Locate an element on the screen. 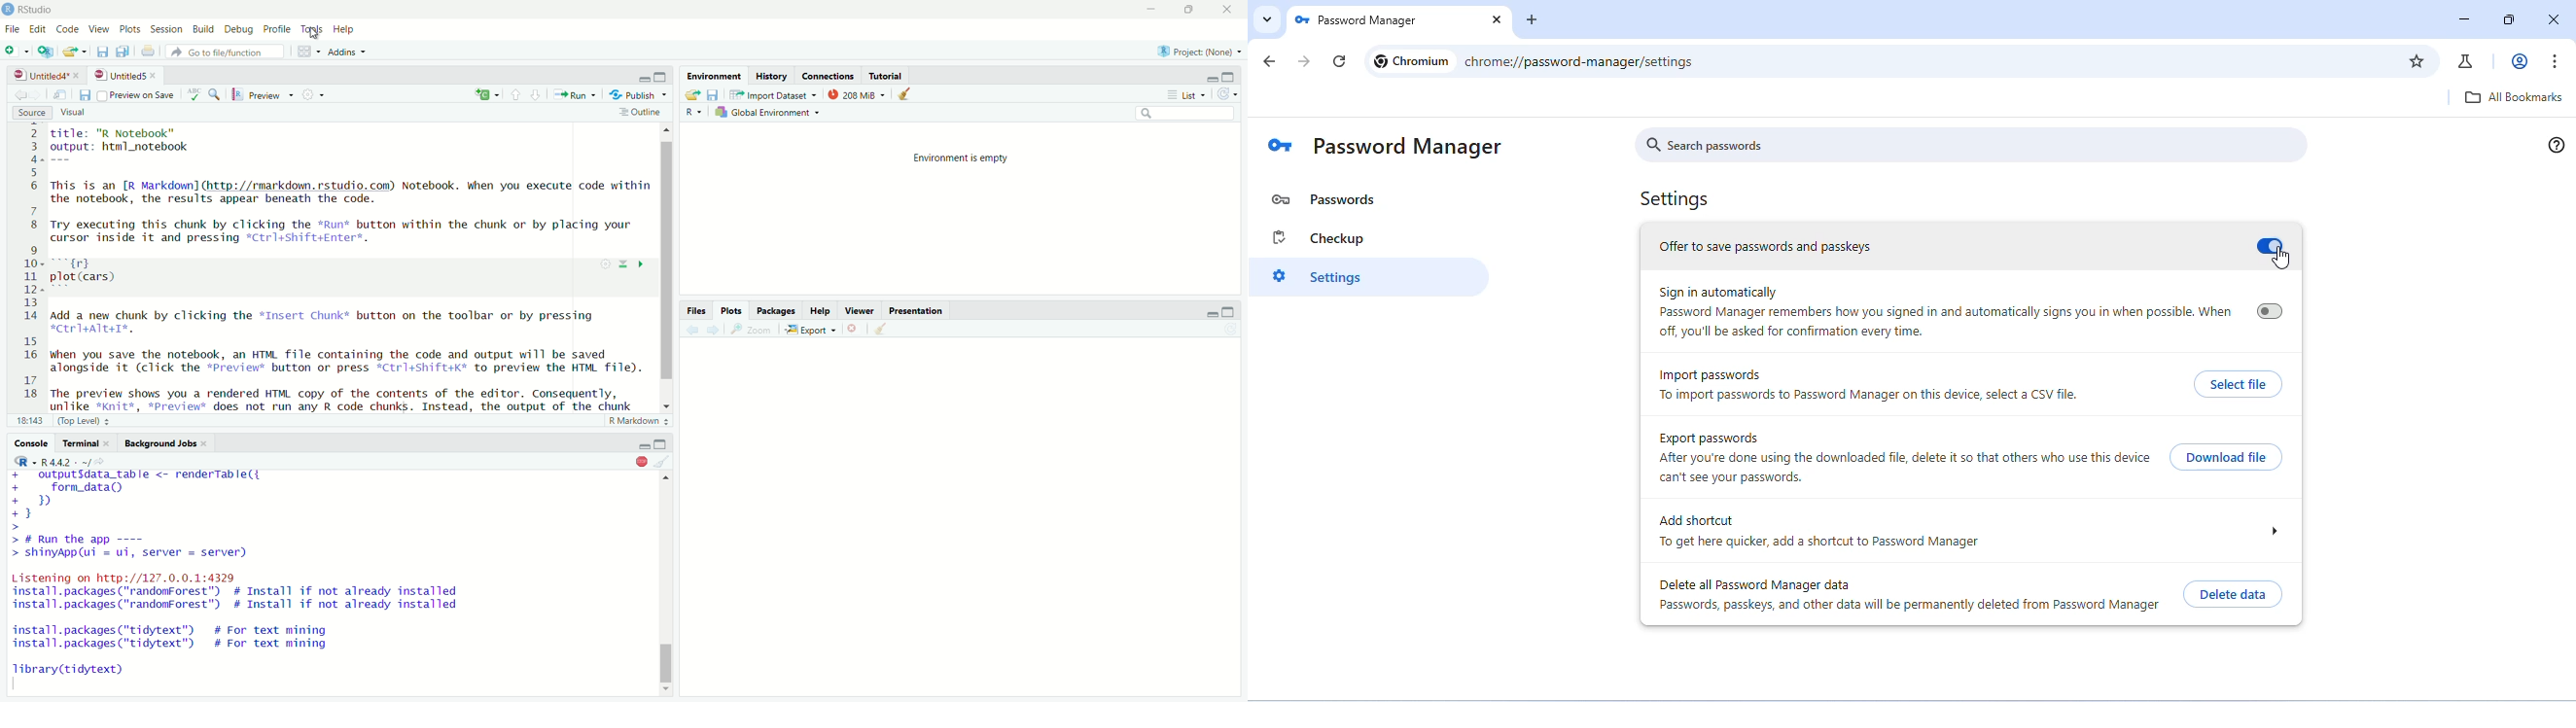 The height and width of the screenshot is (728, 2576). Environment is empty is located at coordinates (966, 159).